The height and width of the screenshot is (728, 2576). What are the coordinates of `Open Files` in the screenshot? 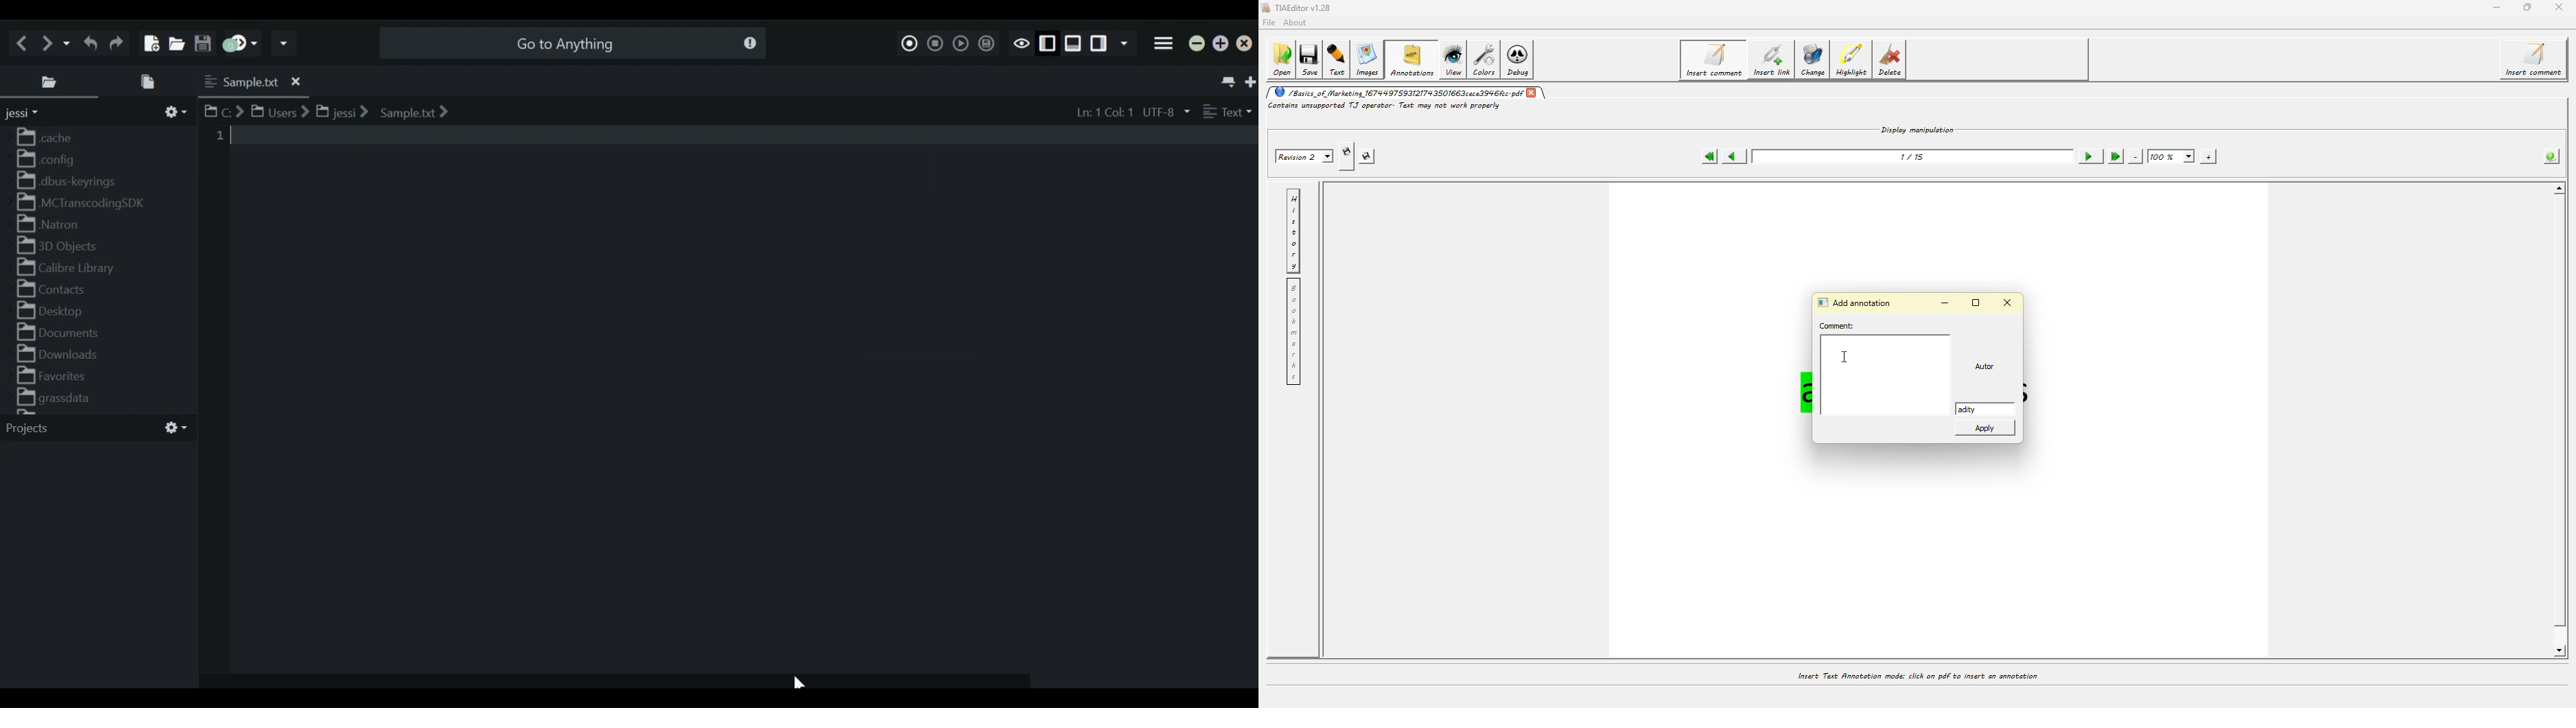 It's located at (152, 83).